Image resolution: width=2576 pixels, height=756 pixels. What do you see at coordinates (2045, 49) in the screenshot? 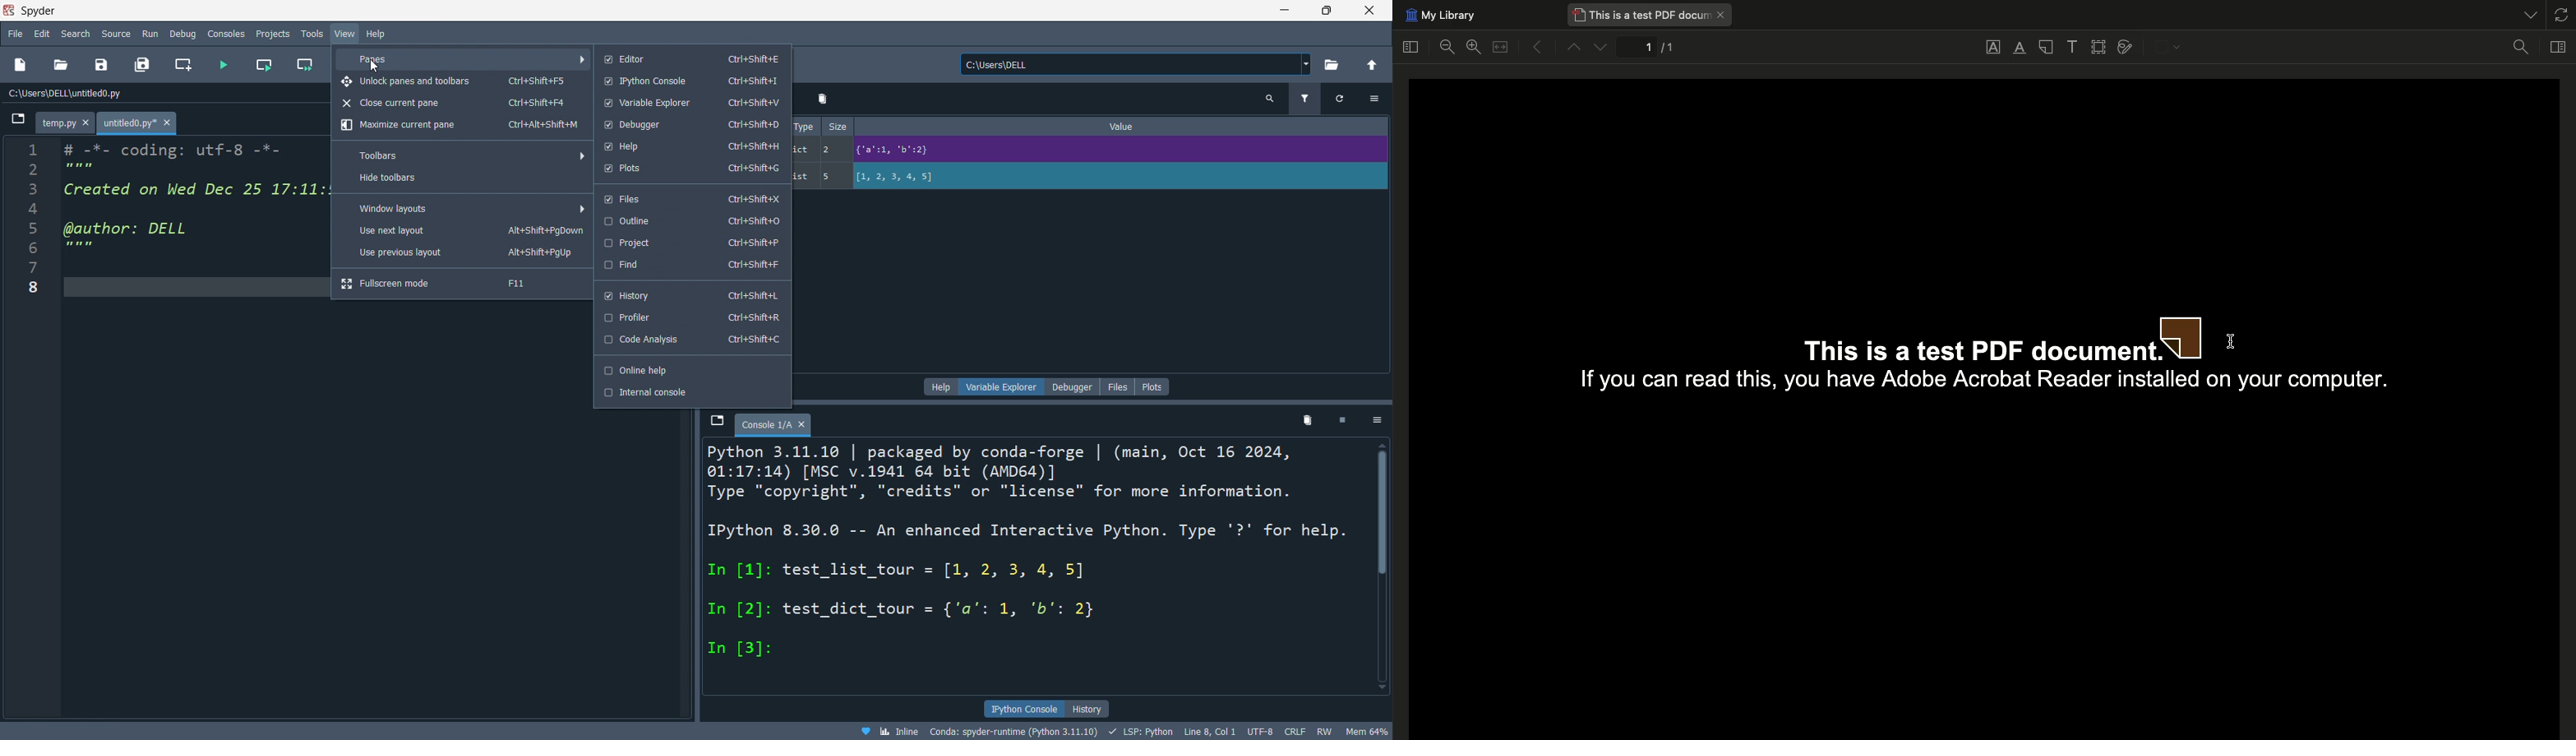
I see `Note annotation` at bounding box center [2045, 49].